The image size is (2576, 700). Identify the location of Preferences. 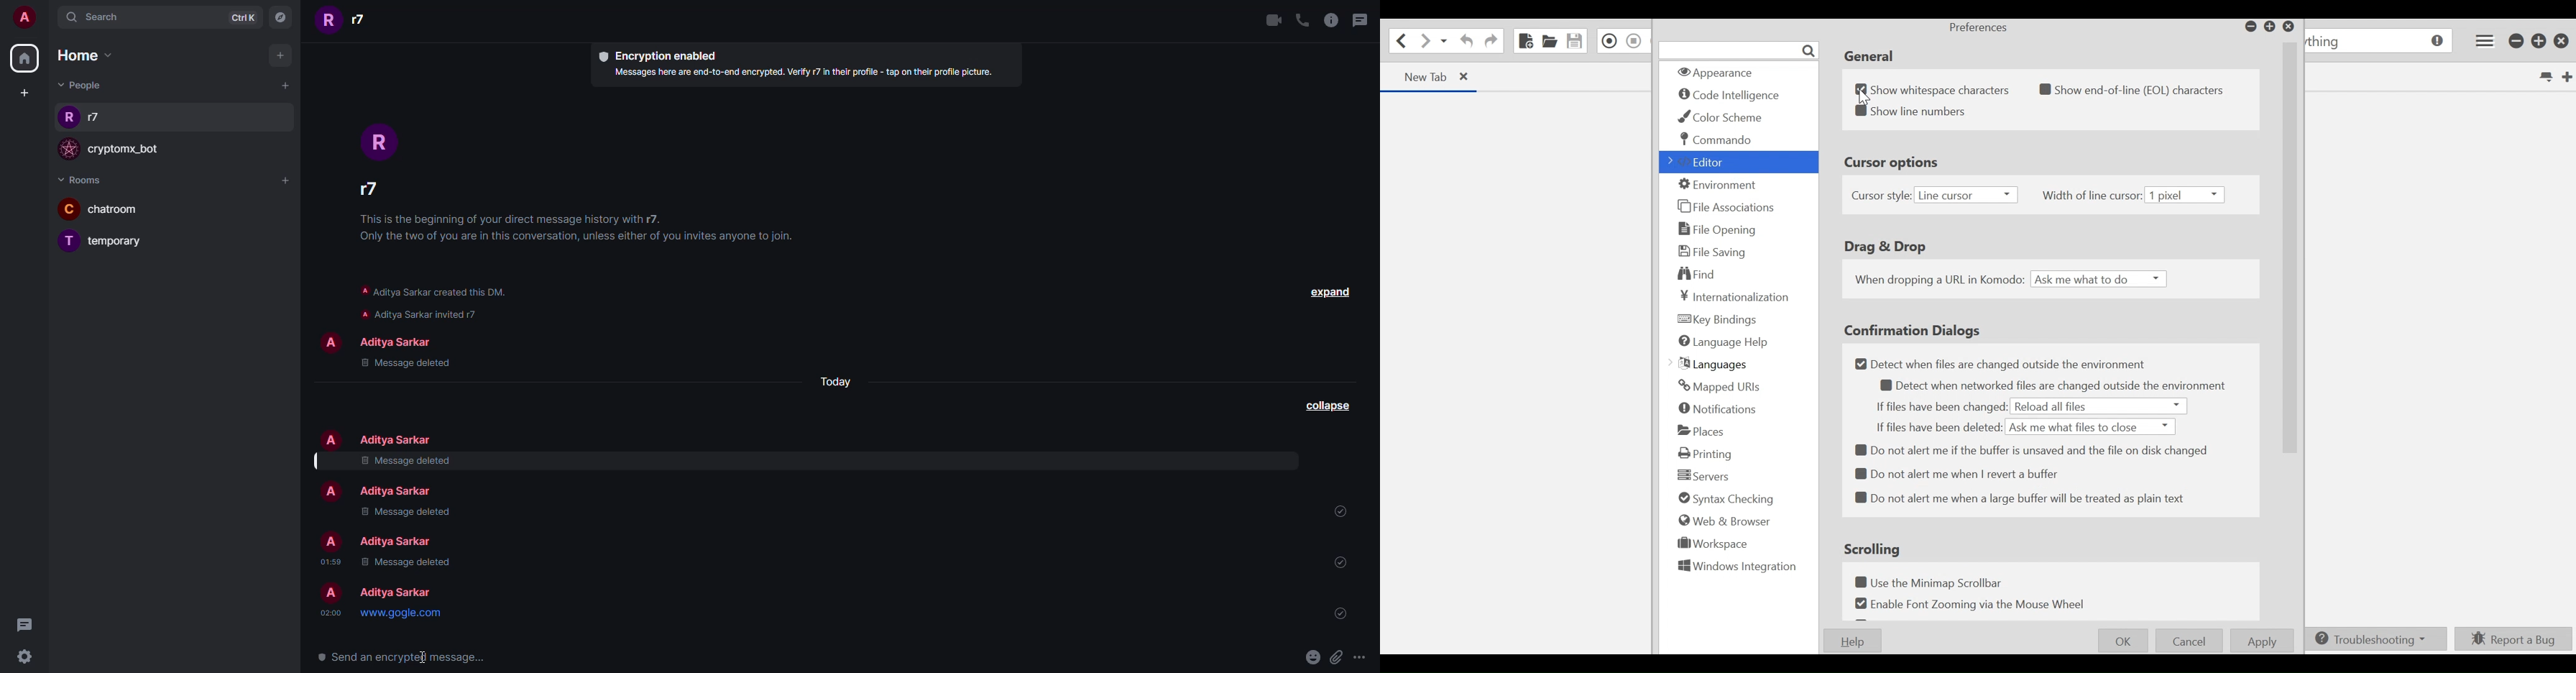
(1977, 29).